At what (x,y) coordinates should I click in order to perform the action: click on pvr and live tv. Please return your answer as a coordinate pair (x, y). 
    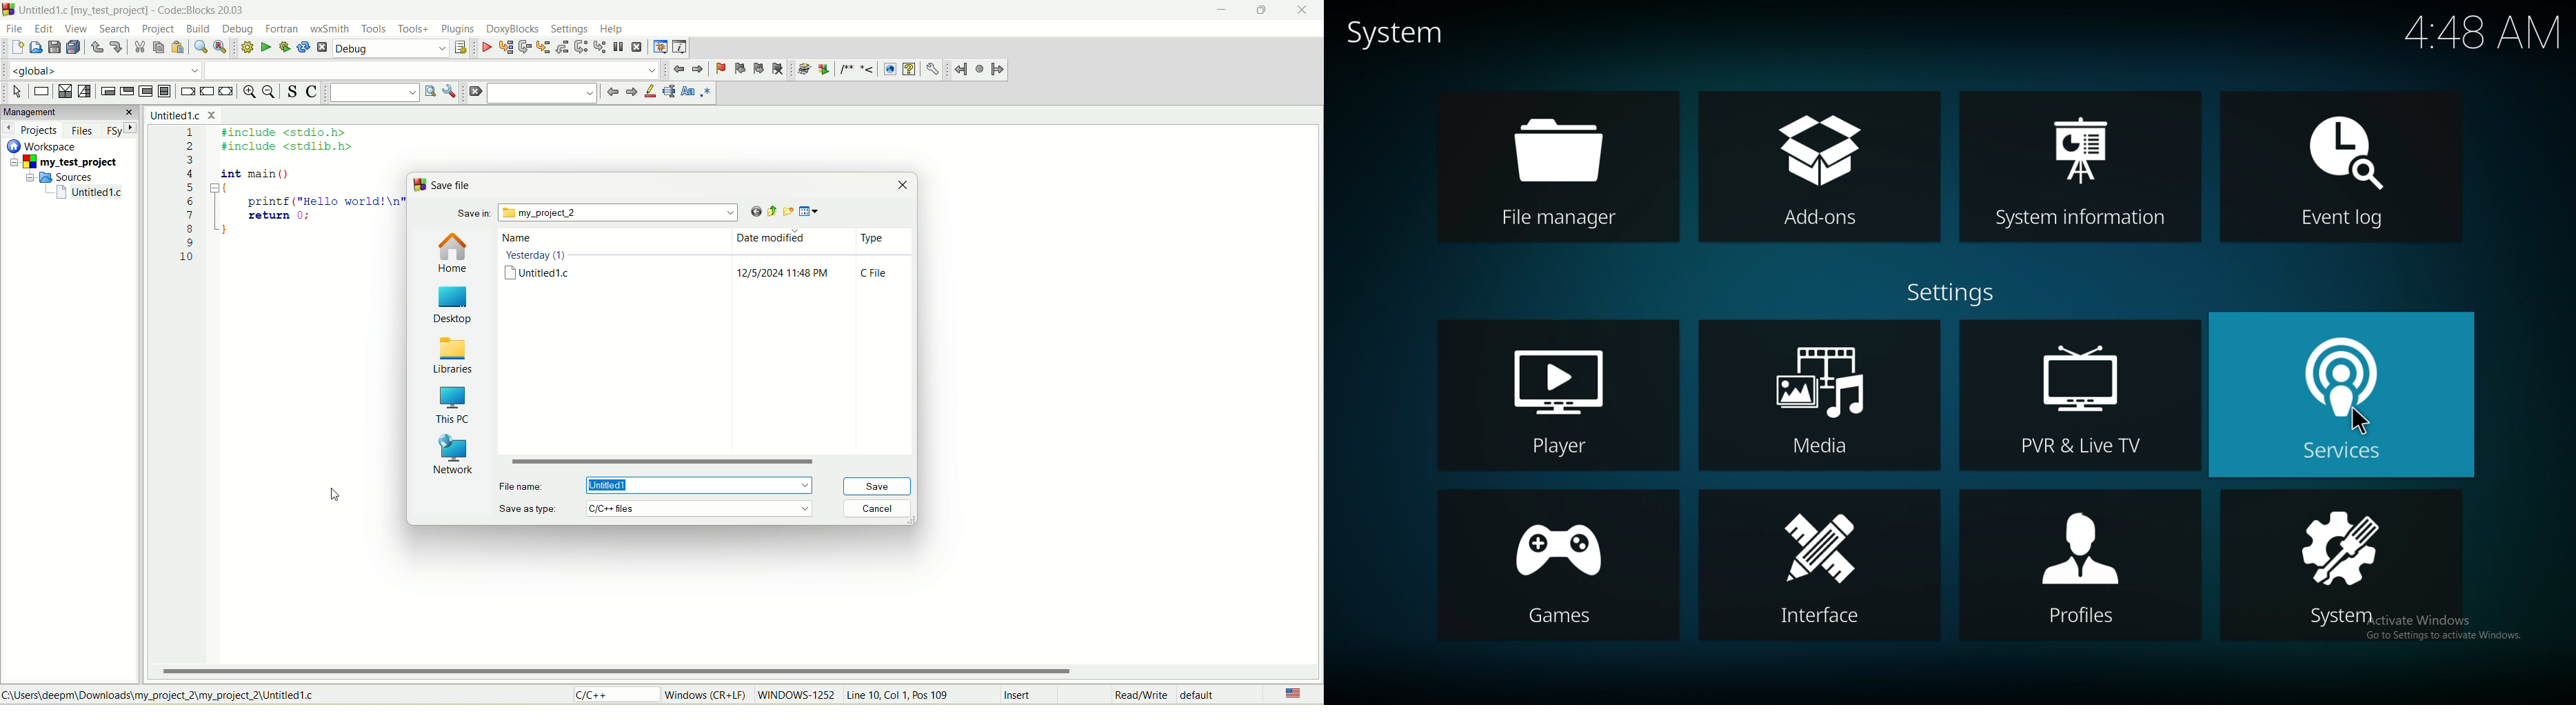
    Looking at the image, I should click on (2082, 394).